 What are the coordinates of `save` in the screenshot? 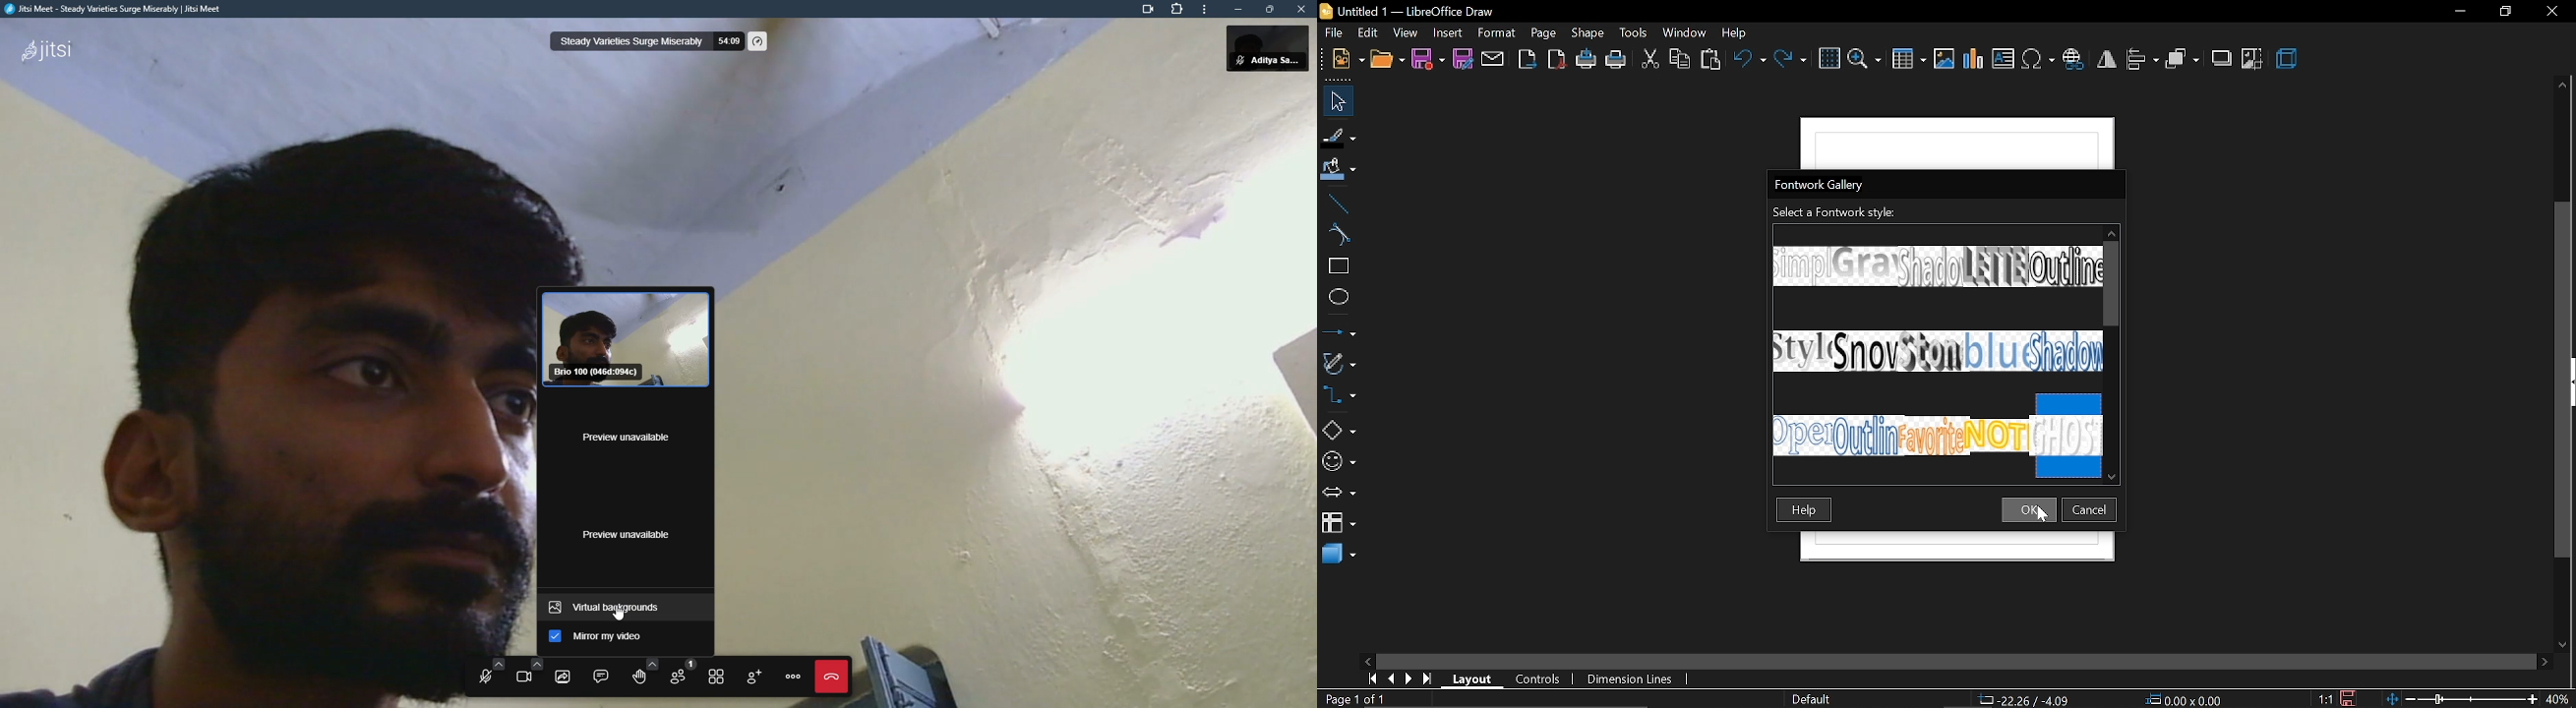 It's located at (1428, 61).